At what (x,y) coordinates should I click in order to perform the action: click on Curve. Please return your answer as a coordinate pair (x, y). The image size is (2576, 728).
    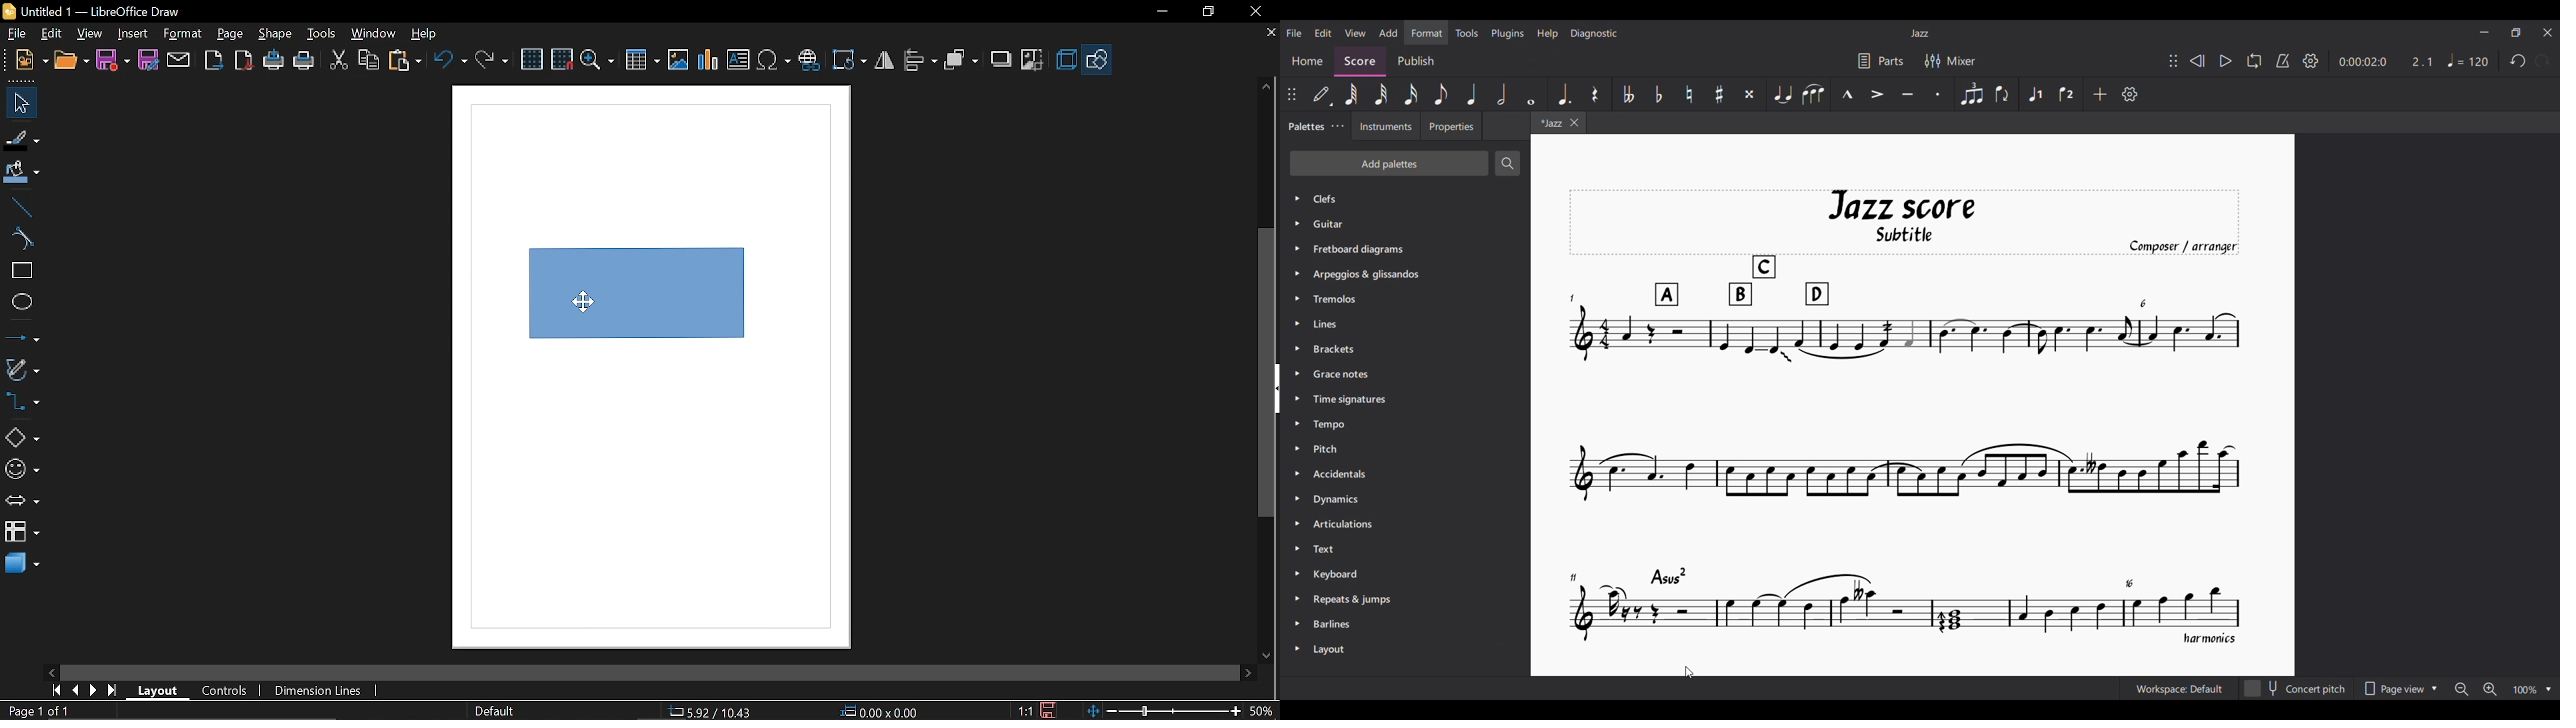
    Looking at the image, I should click on (19, 239).